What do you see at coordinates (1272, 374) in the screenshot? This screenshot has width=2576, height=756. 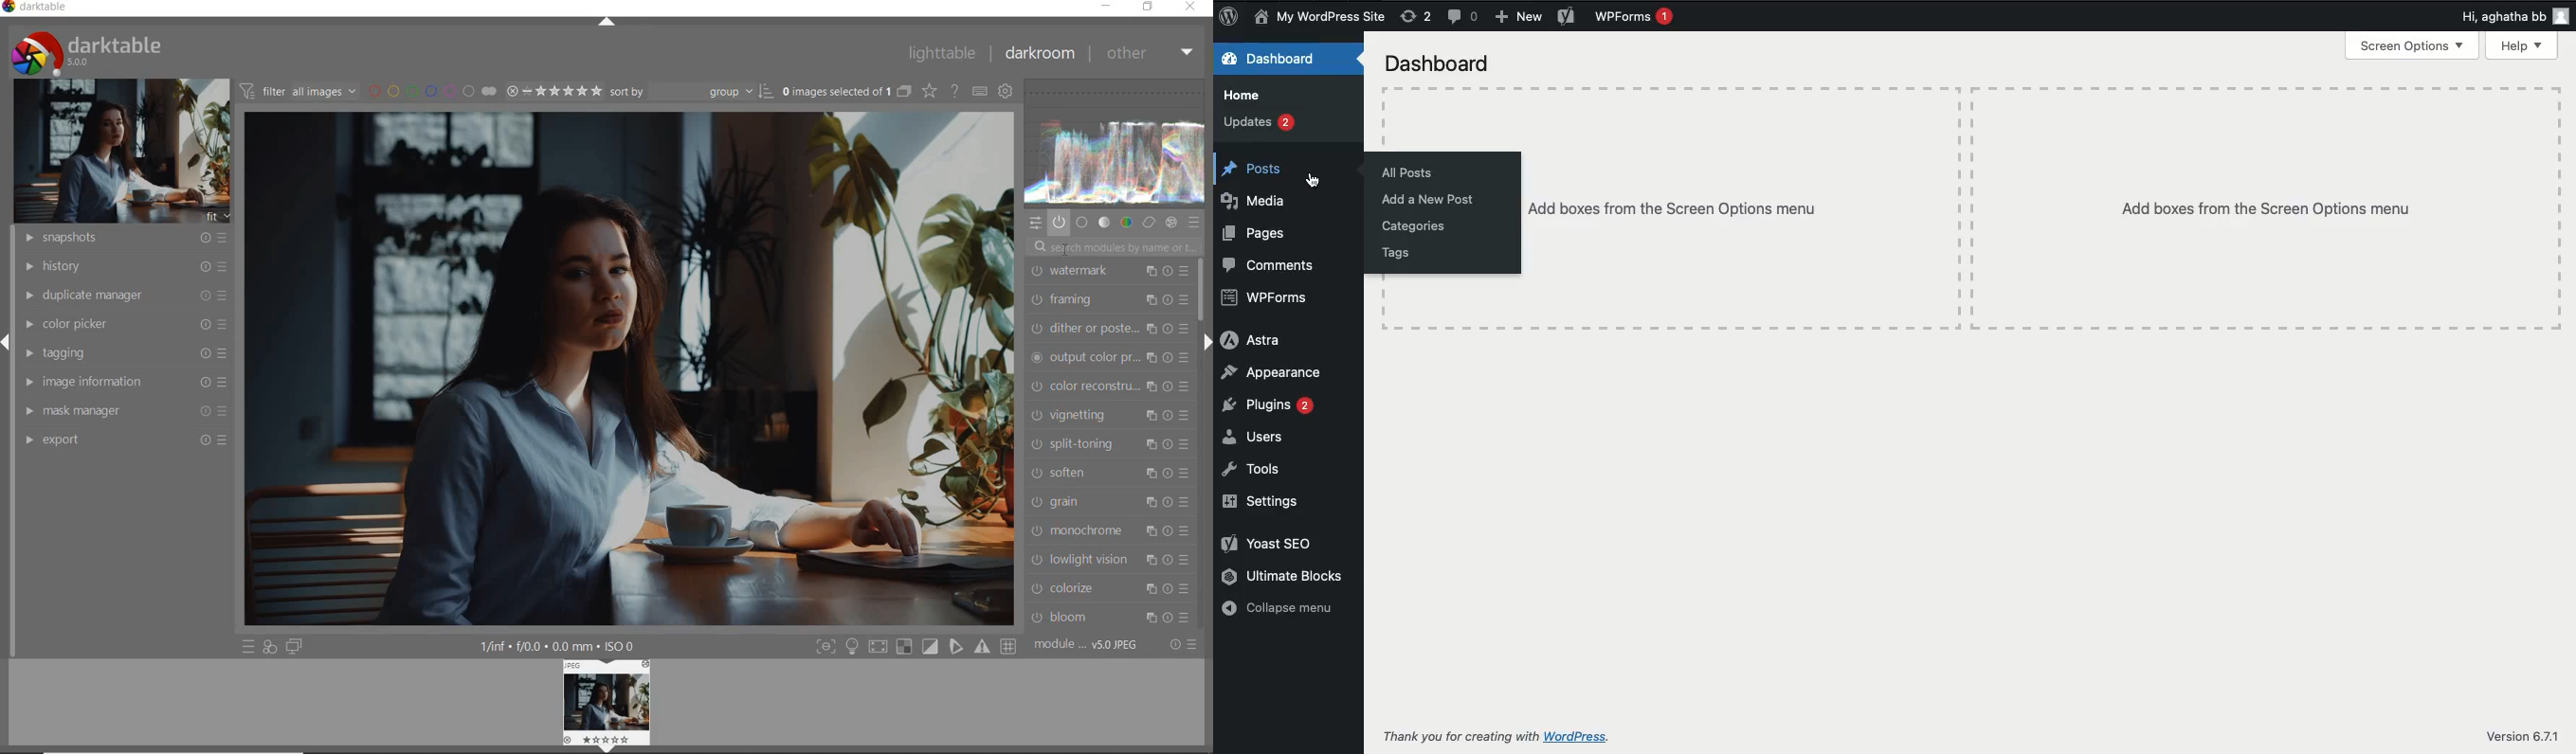 I see `Appearance ` at bounding box center [1272, 374].